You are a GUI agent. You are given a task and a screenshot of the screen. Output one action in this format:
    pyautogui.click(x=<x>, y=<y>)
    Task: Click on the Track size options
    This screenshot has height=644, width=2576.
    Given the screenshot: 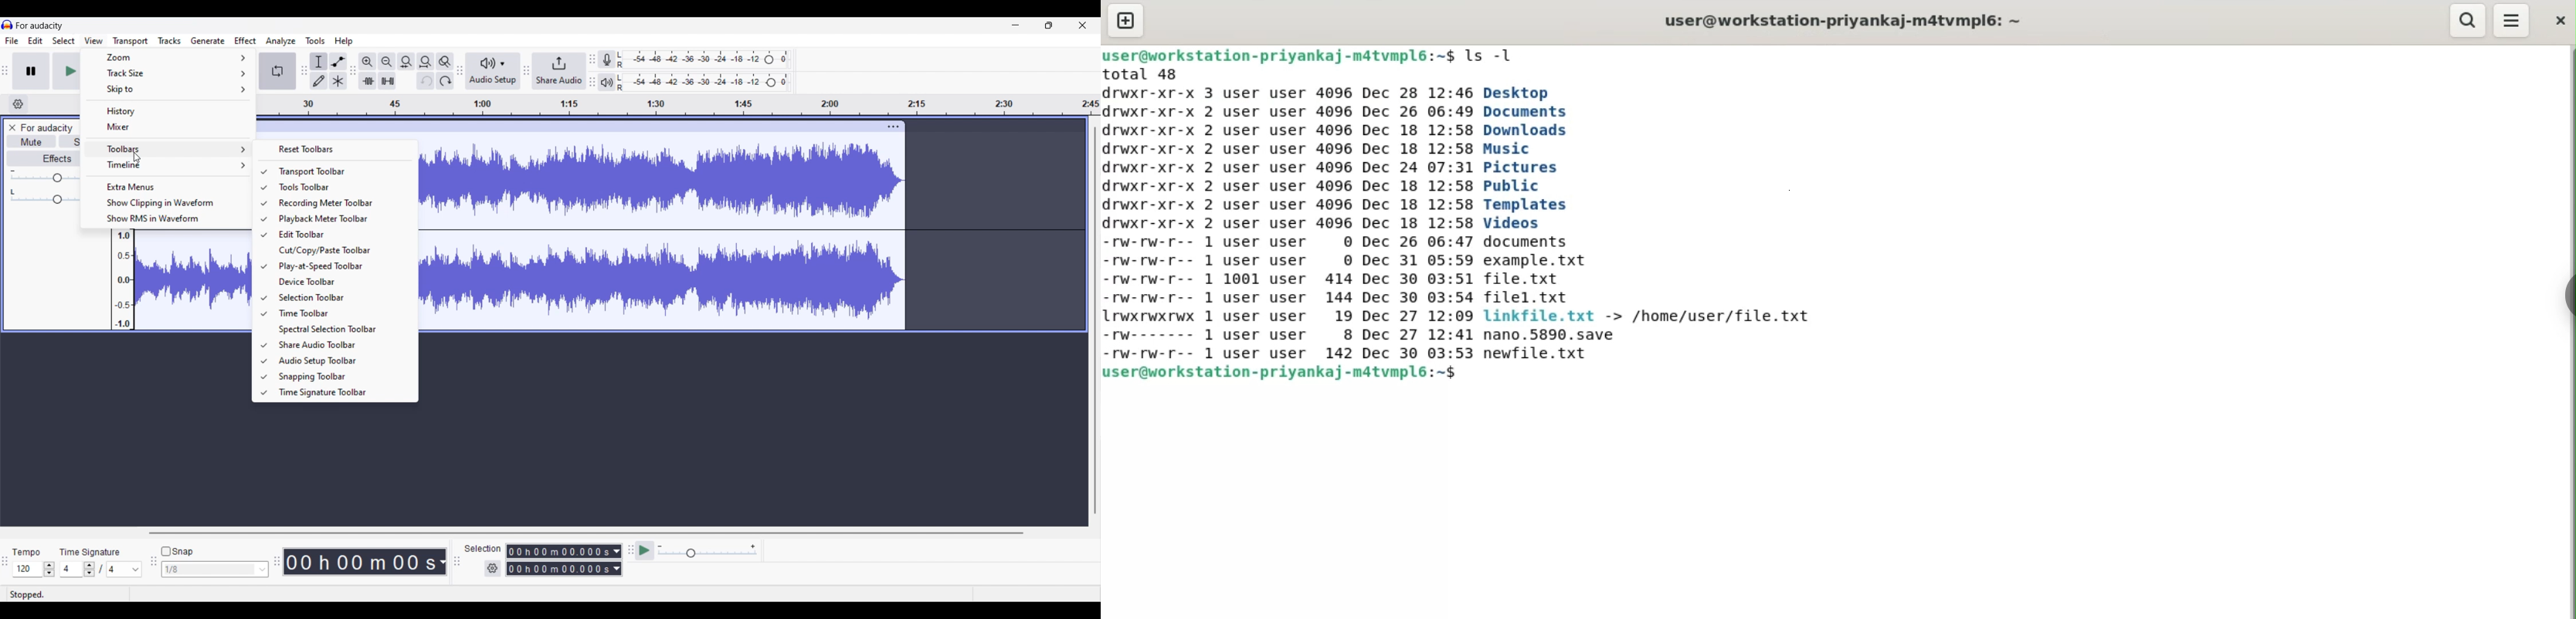 What is the action you would take?
    pyautogui.click(x=169, y=73)
    